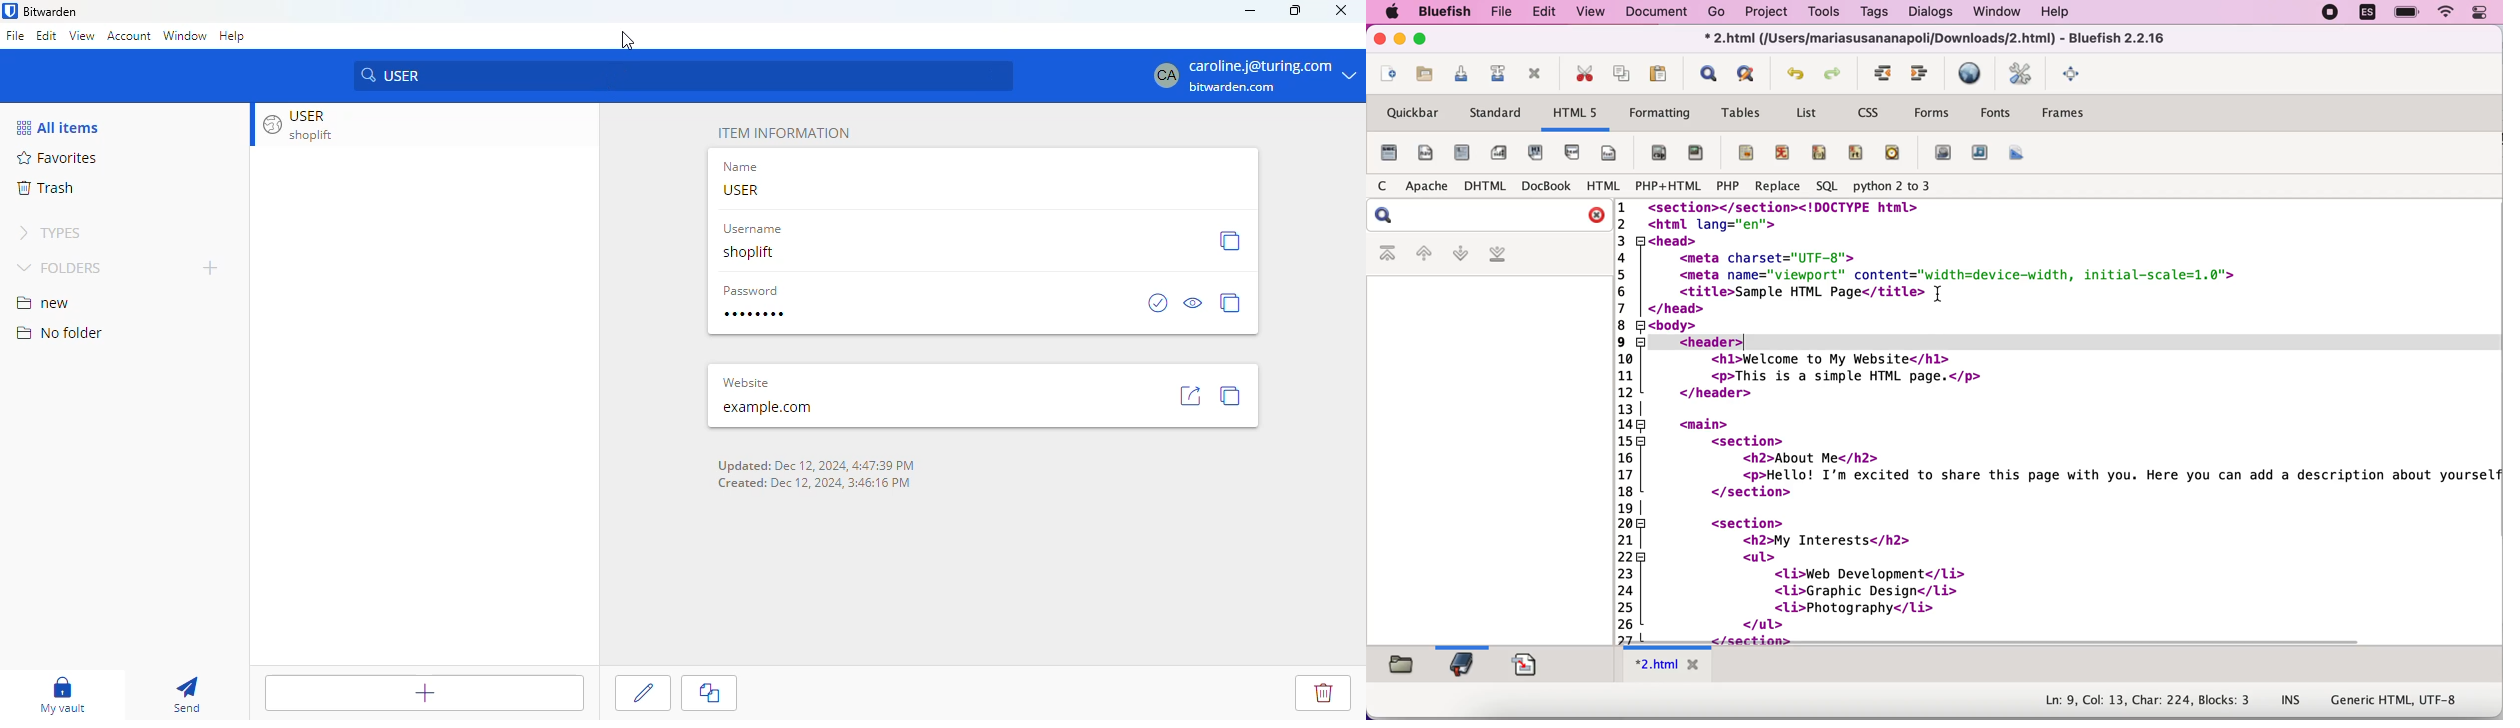 This screenshot has height=728, width=2520. What do you see at coordinates (1446, 12) in the screenshot?
I see `bluefish` at bounding box center [1446, 12].